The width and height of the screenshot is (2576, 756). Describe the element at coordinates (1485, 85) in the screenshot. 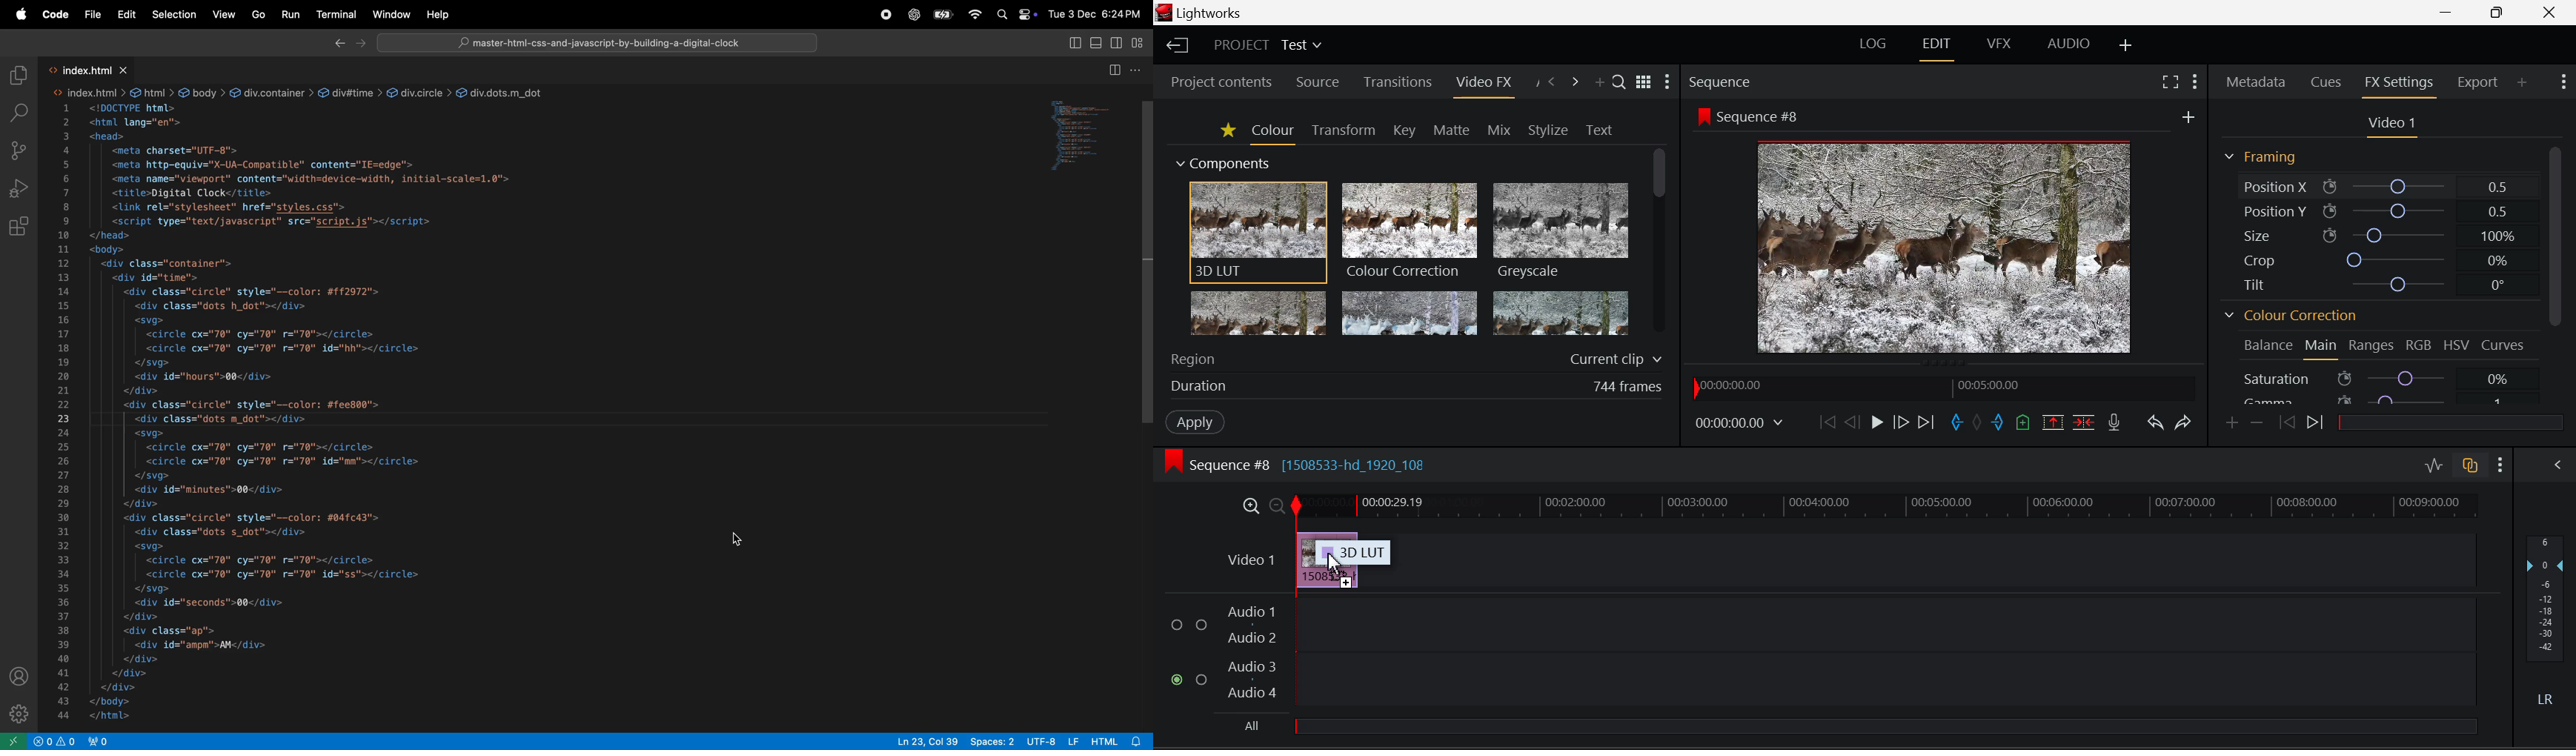

I see `Video FX Panel Open` at that location.